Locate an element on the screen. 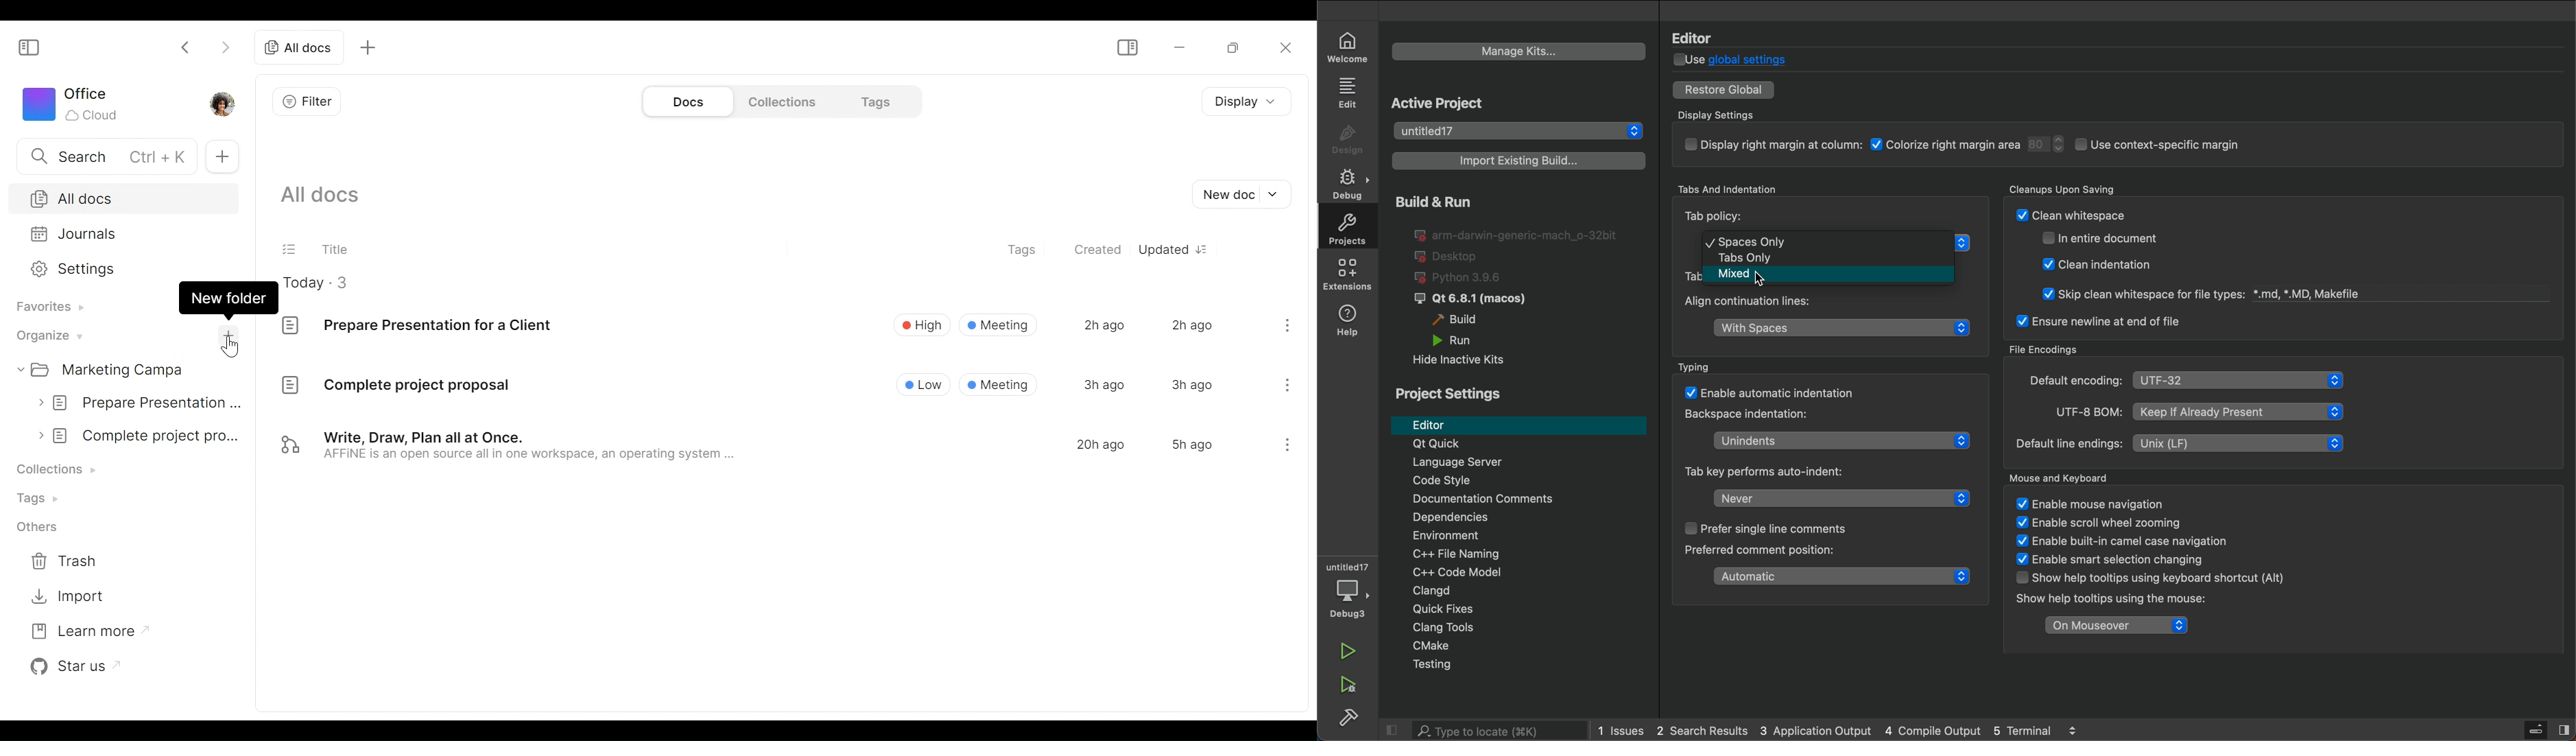 The image size is (2576, 756). run and debug is located at coordinates (1345, 689).